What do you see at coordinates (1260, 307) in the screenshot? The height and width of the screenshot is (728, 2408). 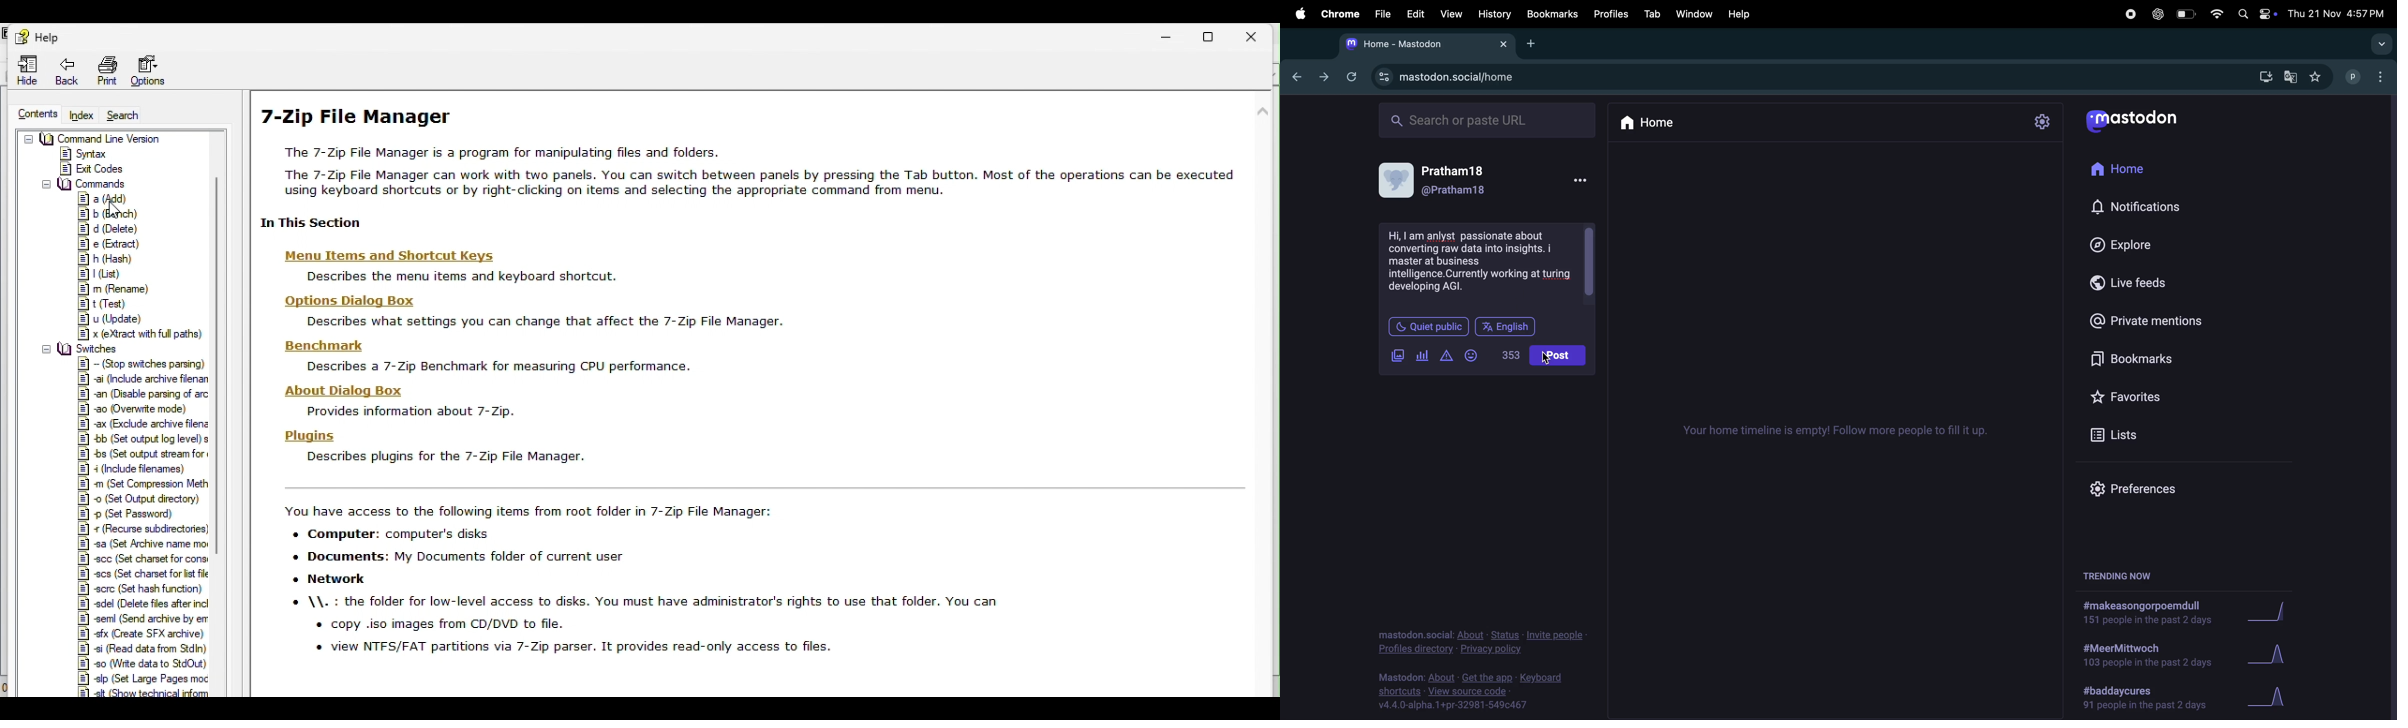 I see `scroll bar` at bounding box center [1260, 307].